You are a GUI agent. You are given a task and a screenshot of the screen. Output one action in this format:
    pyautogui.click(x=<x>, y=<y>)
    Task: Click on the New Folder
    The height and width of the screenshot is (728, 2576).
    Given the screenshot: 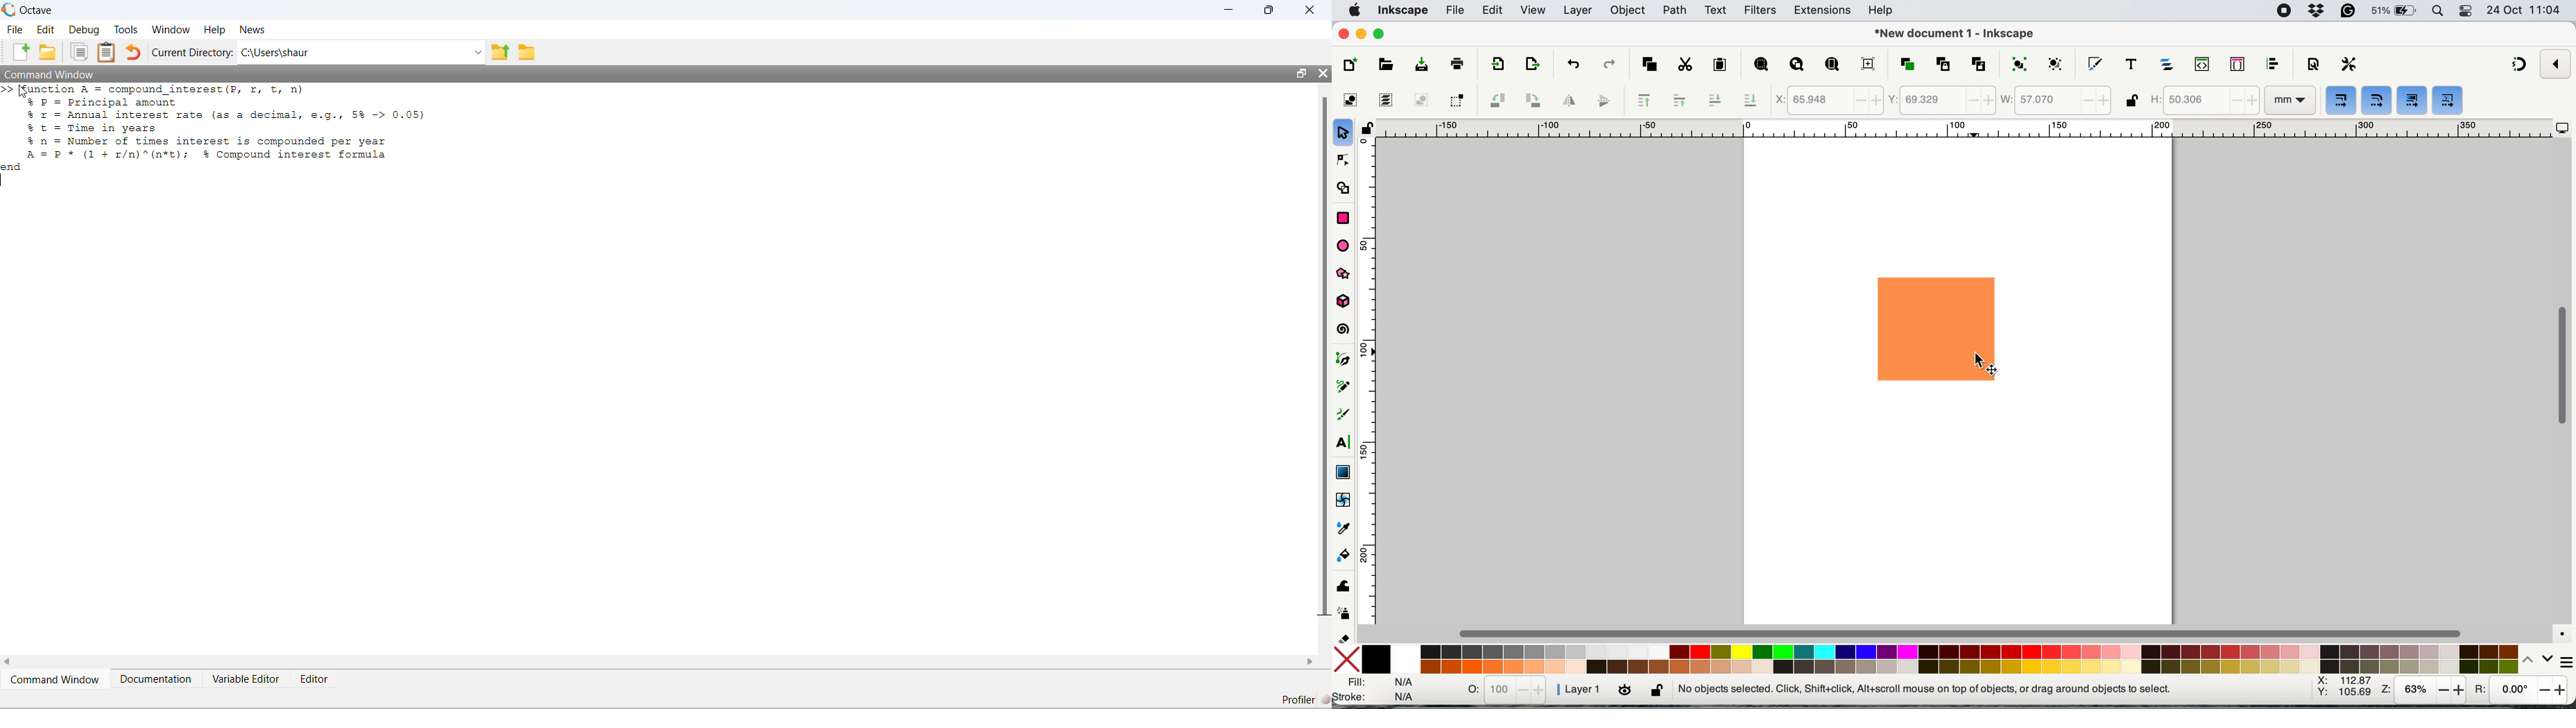 What is the action you would take?
    pyautogui.click(x=49, y=52)
    